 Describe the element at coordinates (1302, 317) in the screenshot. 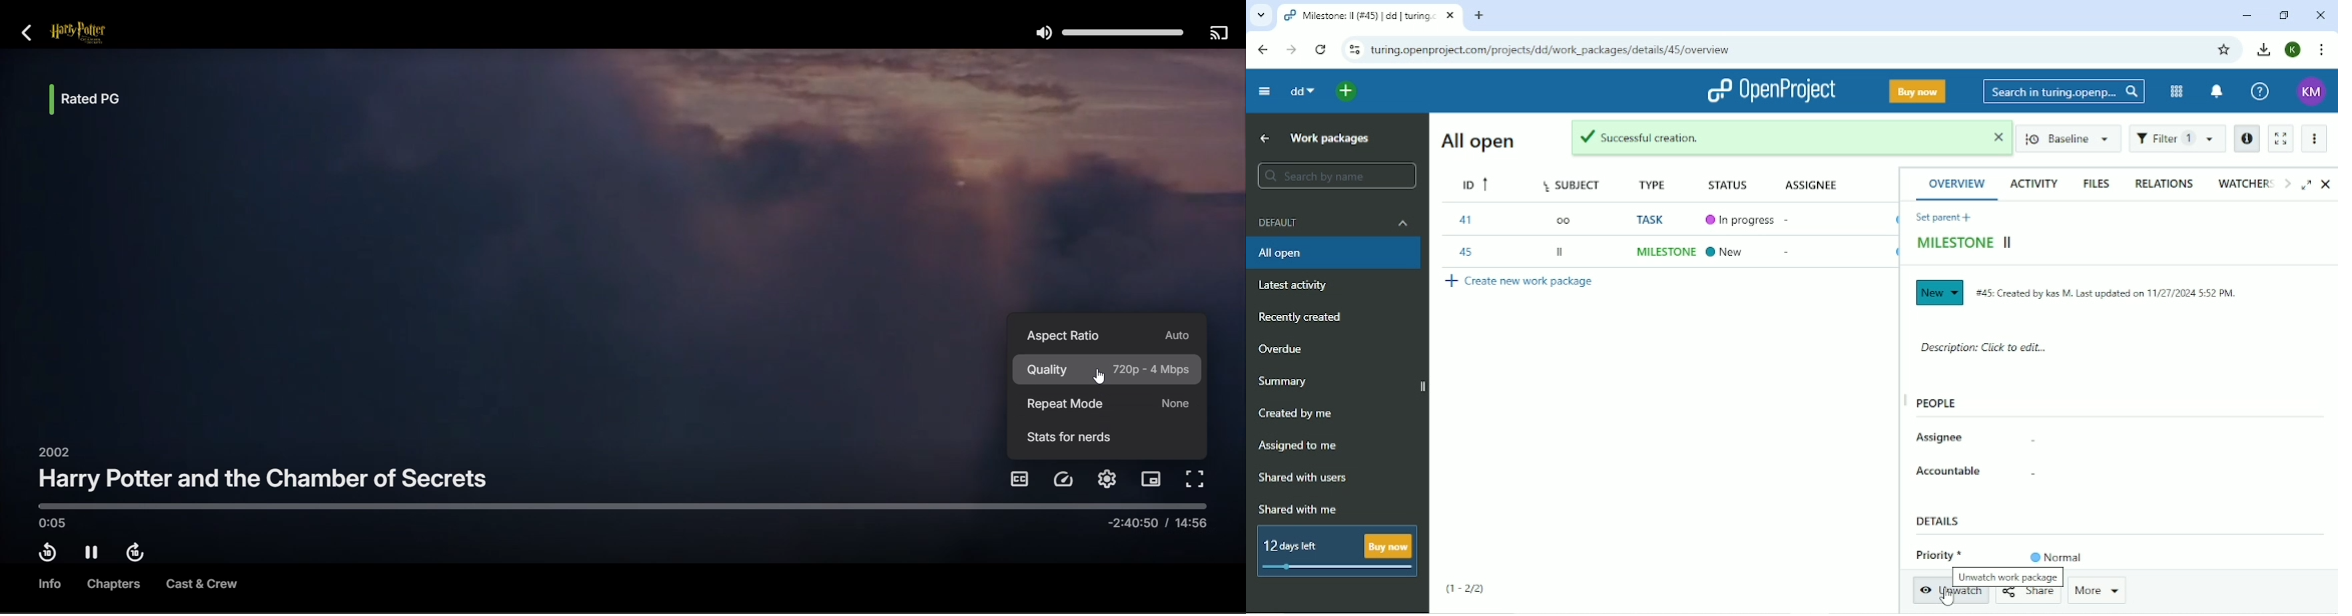

I see `Recently created` at that location.